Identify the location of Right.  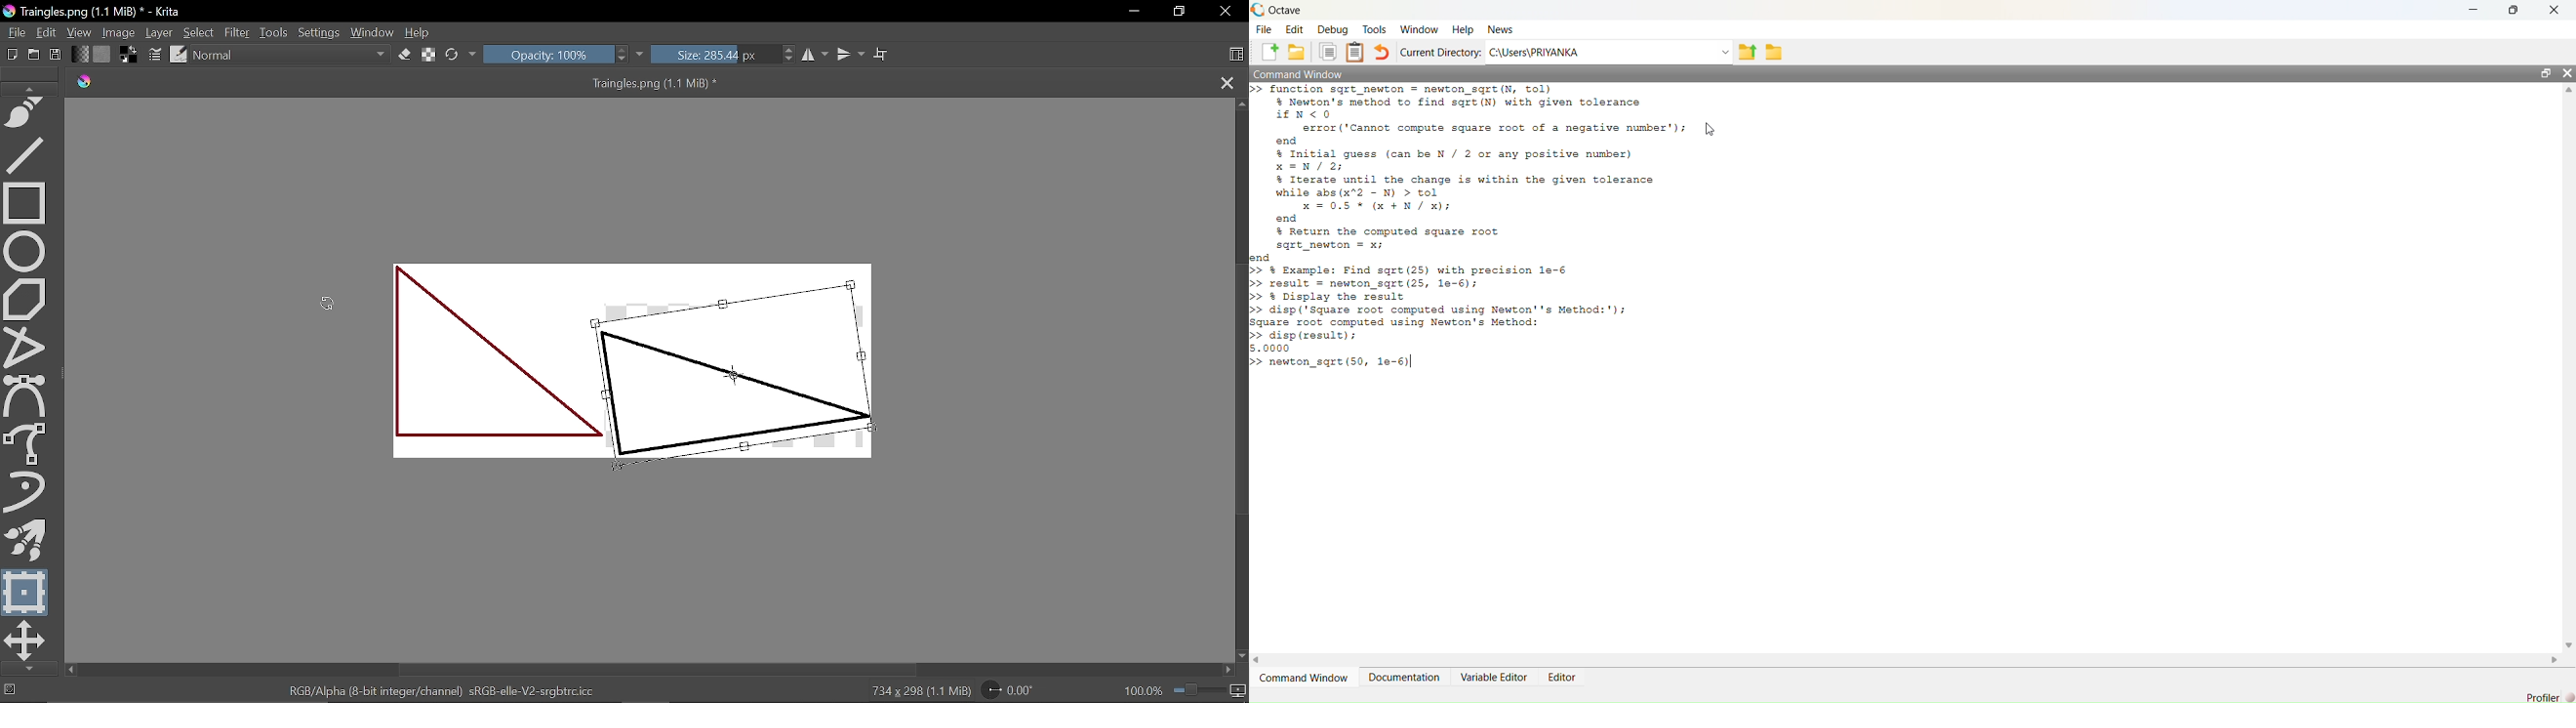
(2557, 659).